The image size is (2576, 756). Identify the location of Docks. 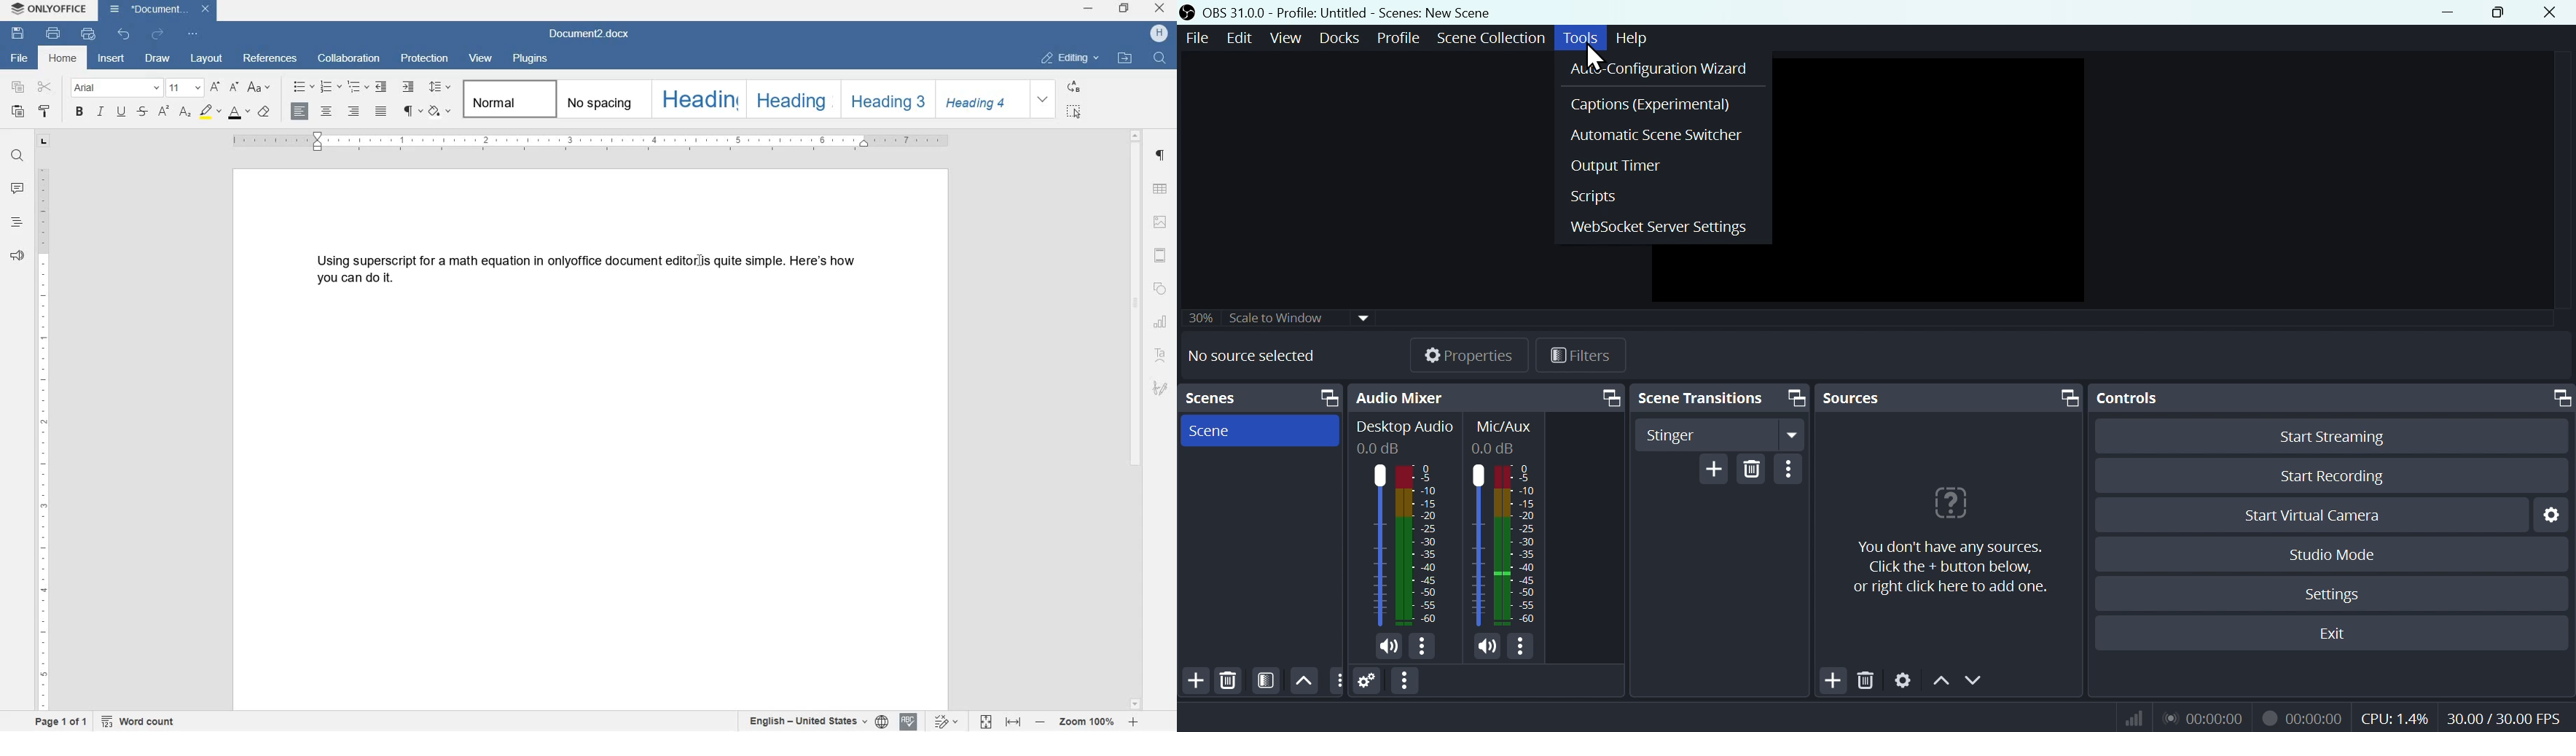
(1334, 38).